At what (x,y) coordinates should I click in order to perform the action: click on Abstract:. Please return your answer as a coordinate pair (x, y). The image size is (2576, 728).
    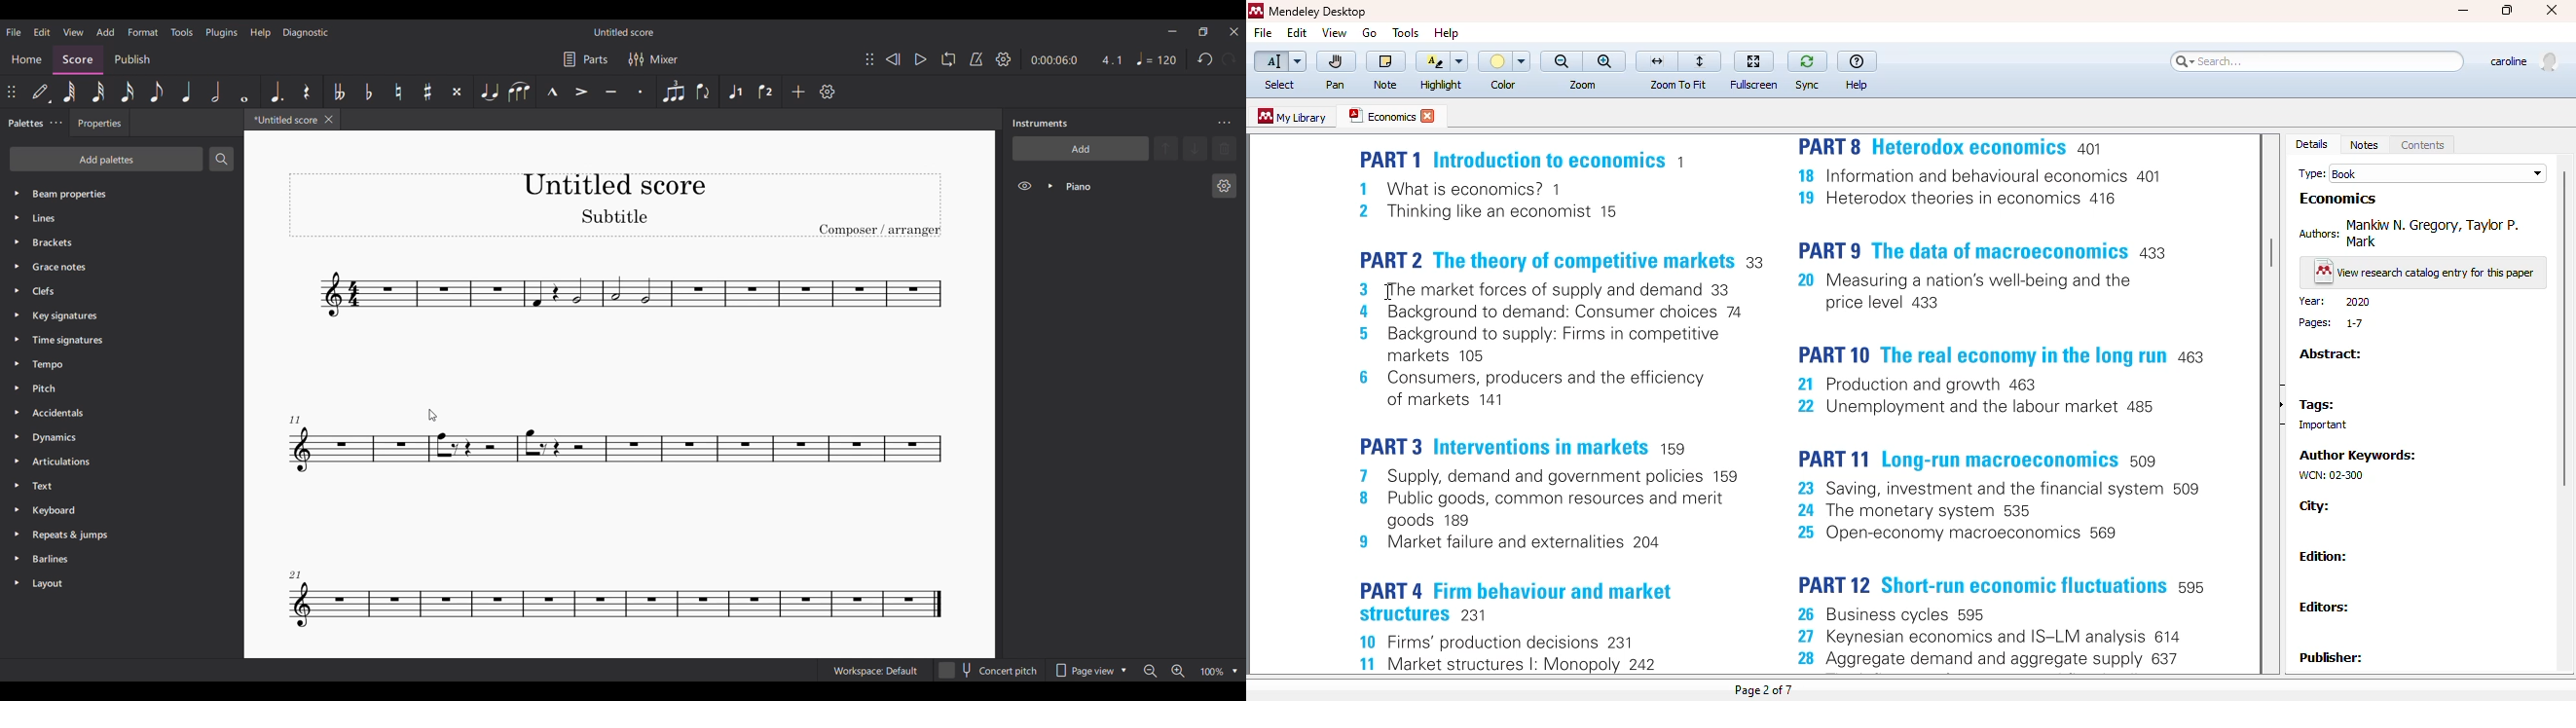
    Looking at the image, I should click on (2331, 353).